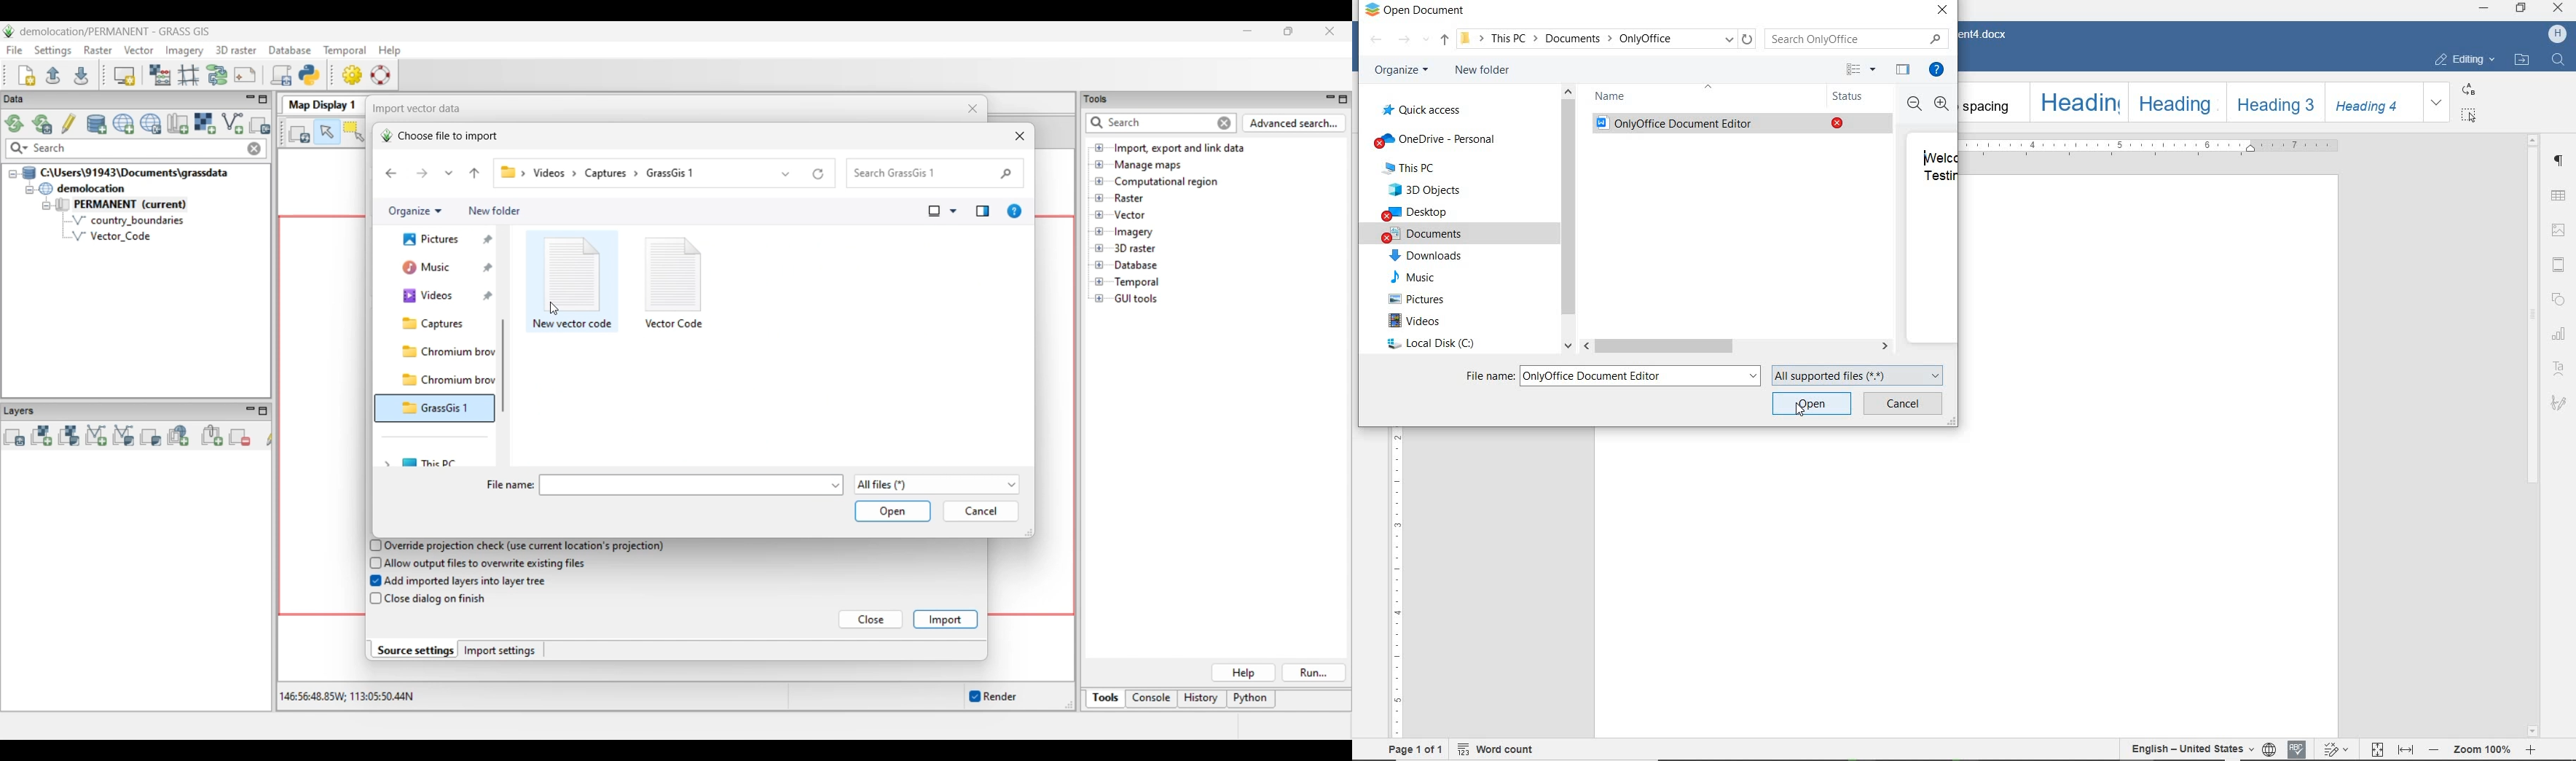 The height and width of the screenshot is (784, 2576). What do you see at coordinates (2078, 101) in the screenshot?
I see `Heading 1` at bounding box center [2078, 101].